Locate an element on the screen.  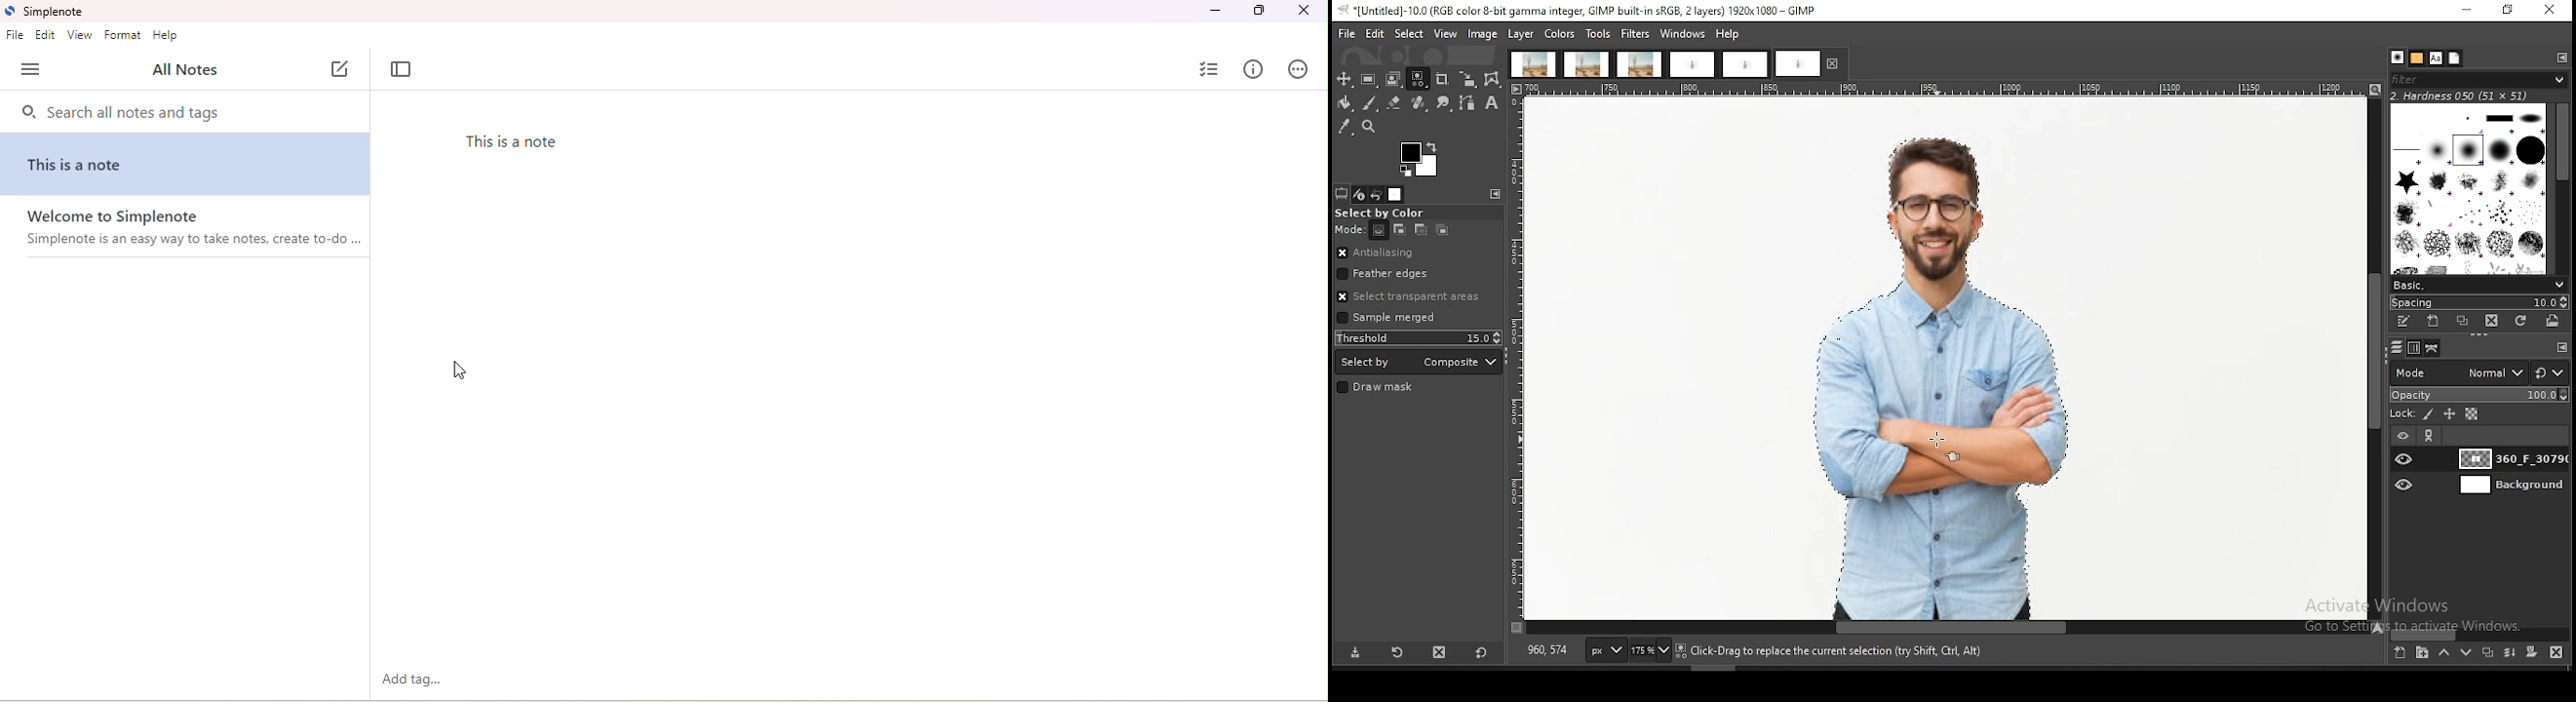
info is located at coordinates (1254, 69).